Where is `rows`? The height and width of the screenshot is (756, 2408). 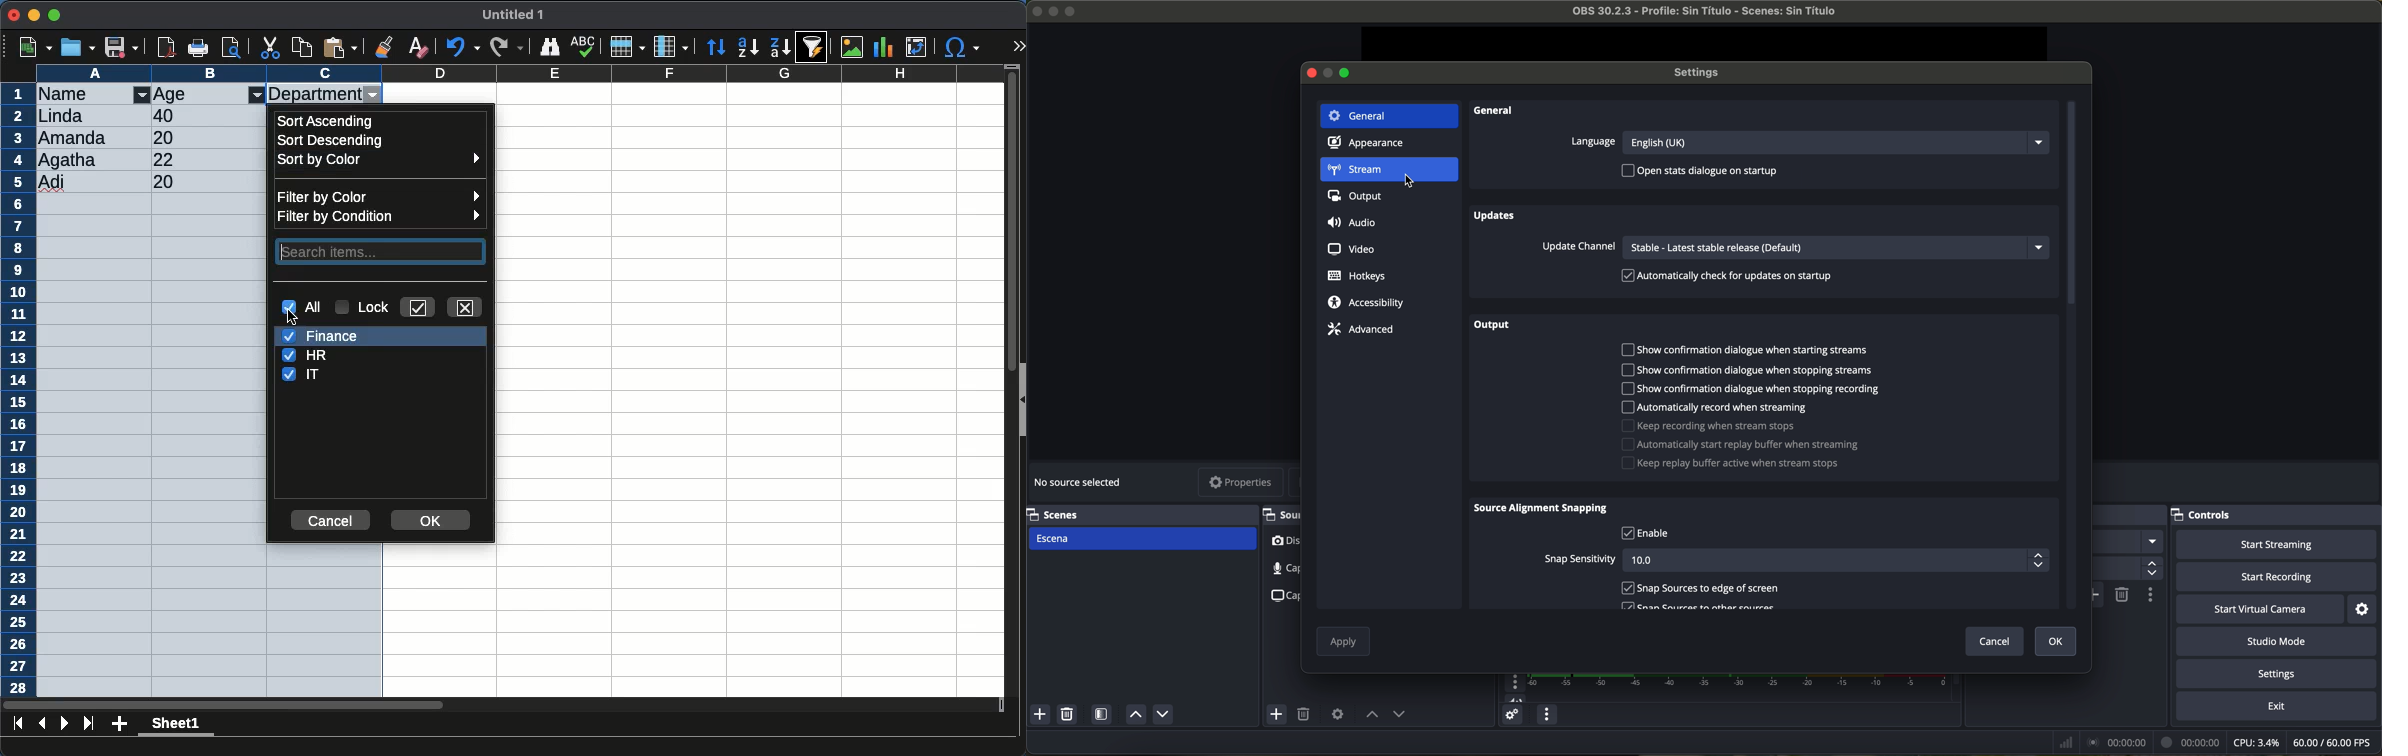 rows is located at coordinates (626, 47).